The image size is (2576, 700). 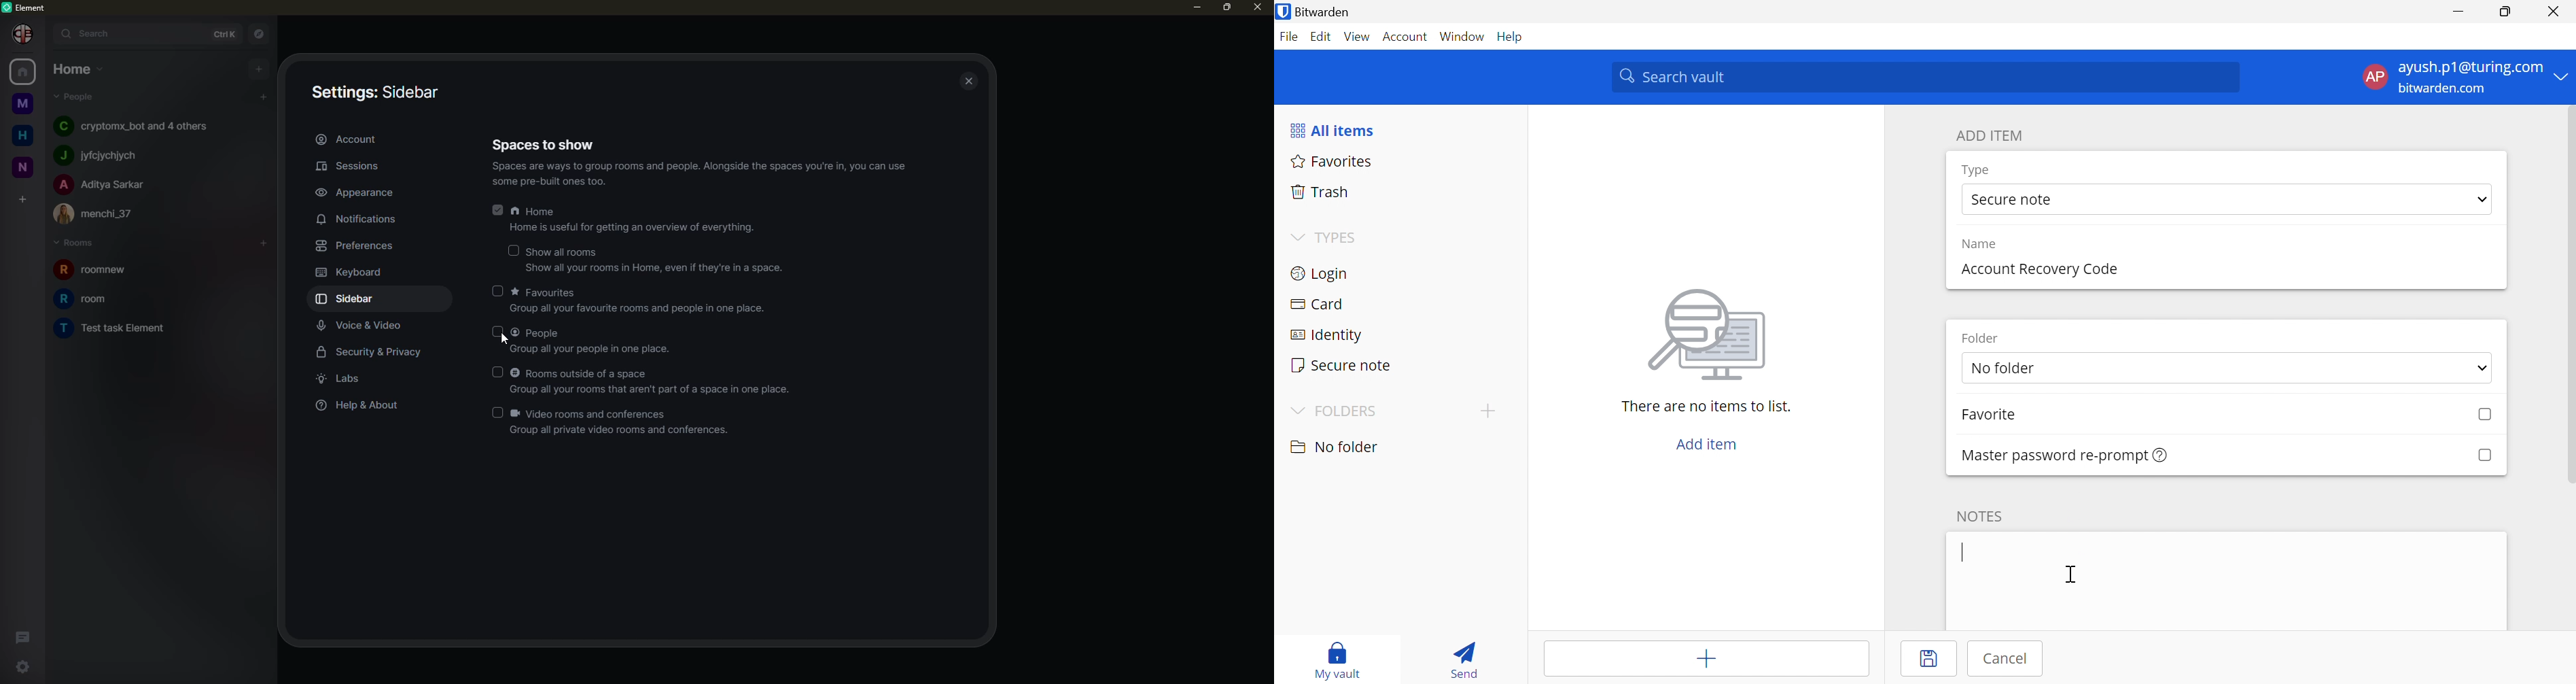 I want to click on keyboard, so click(x=352, y=272).